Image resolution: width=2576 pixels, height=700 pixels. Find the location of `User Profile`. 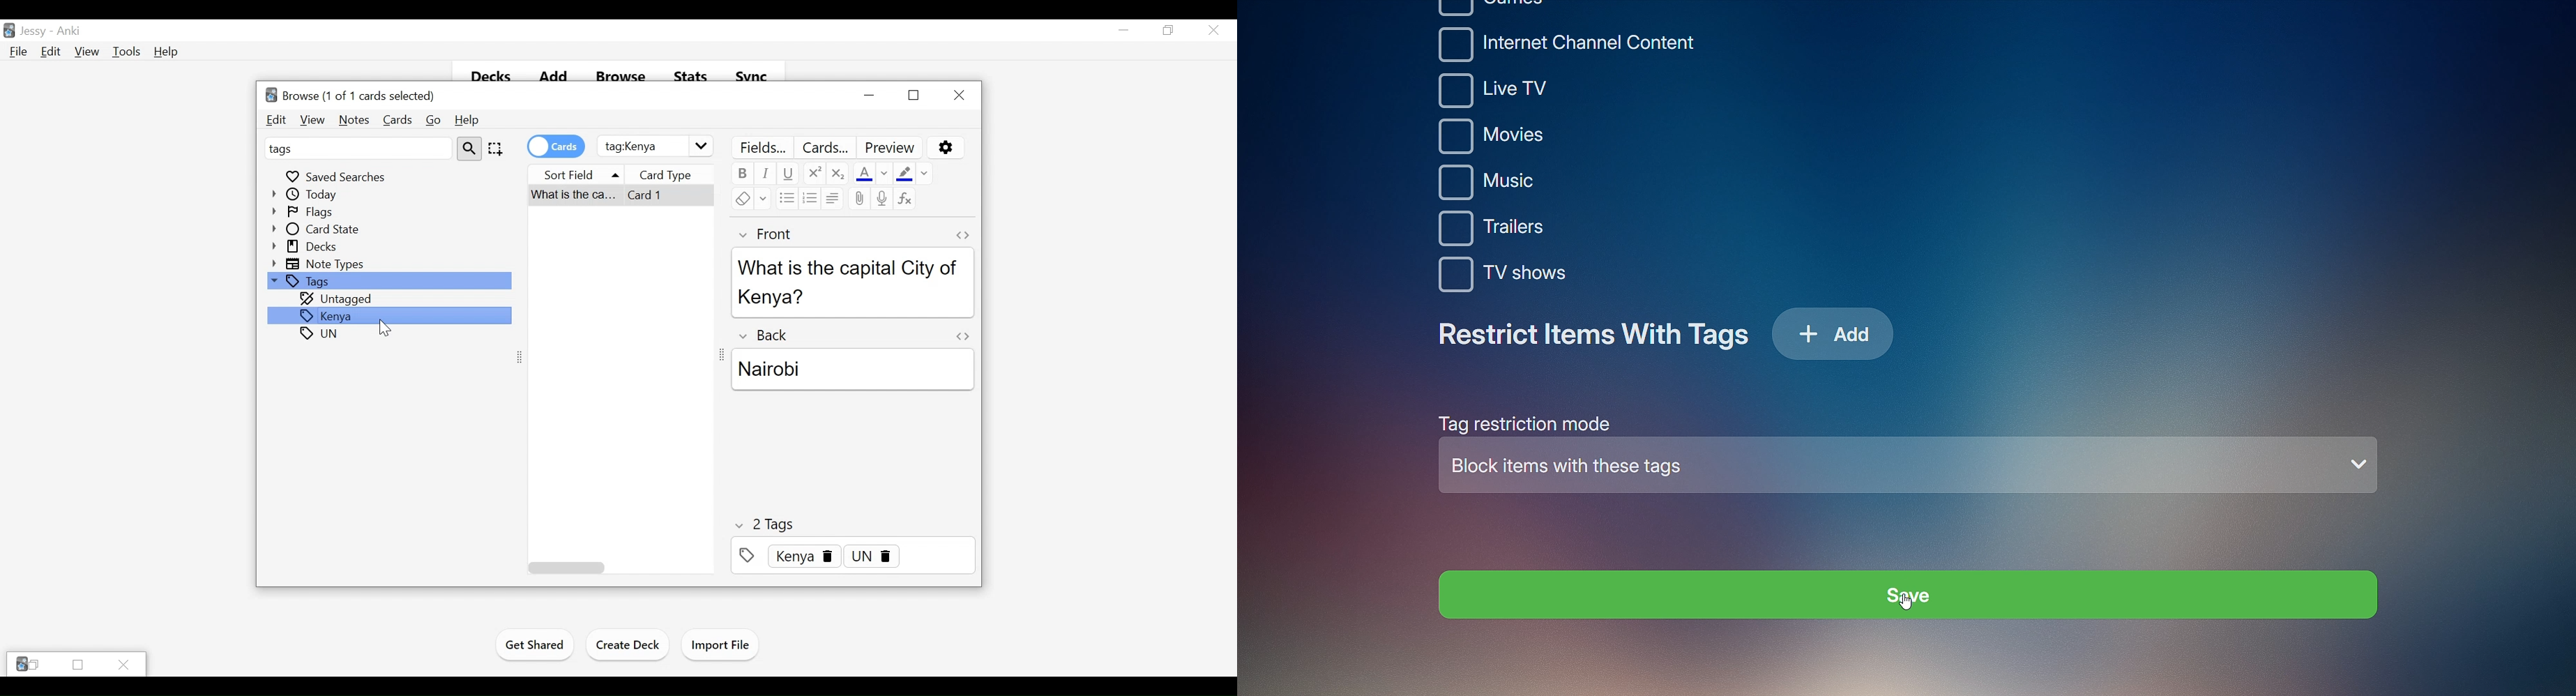

User Profile is located at coordinates (33, 32).